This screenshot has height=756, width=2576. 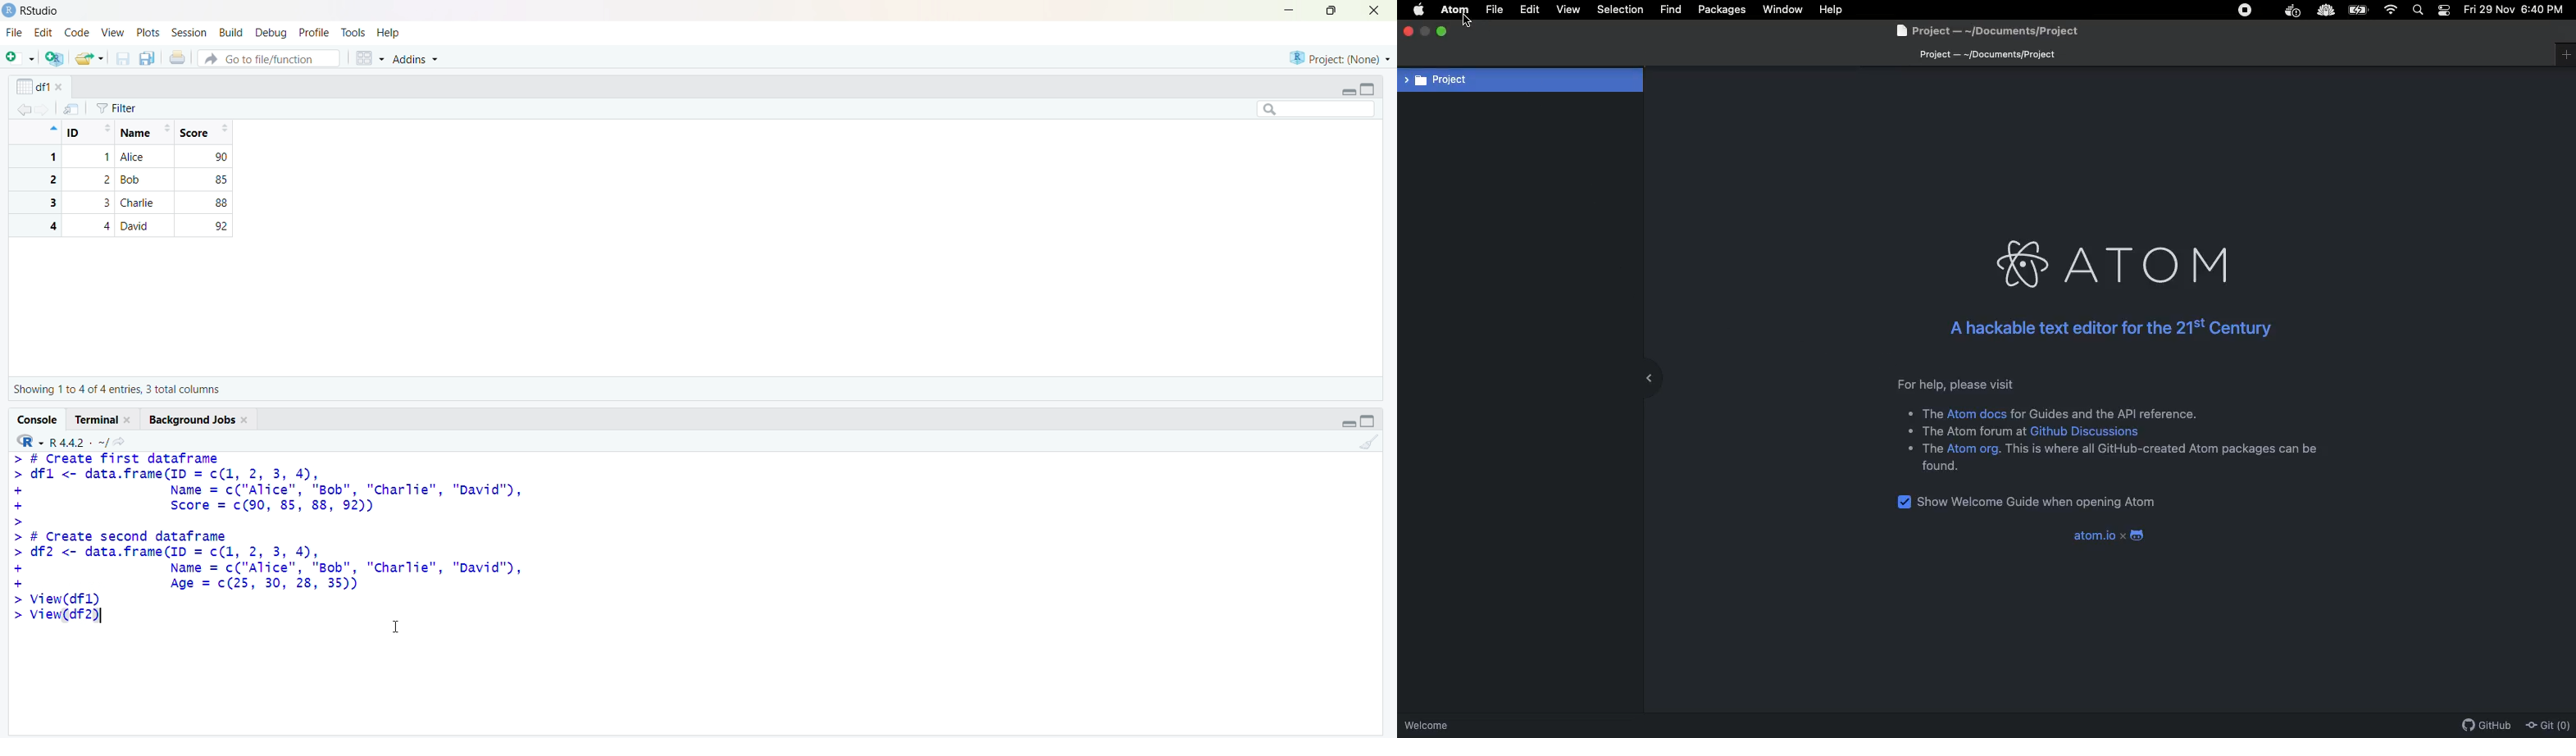 I want to click on code, so click(x=78, y=32).